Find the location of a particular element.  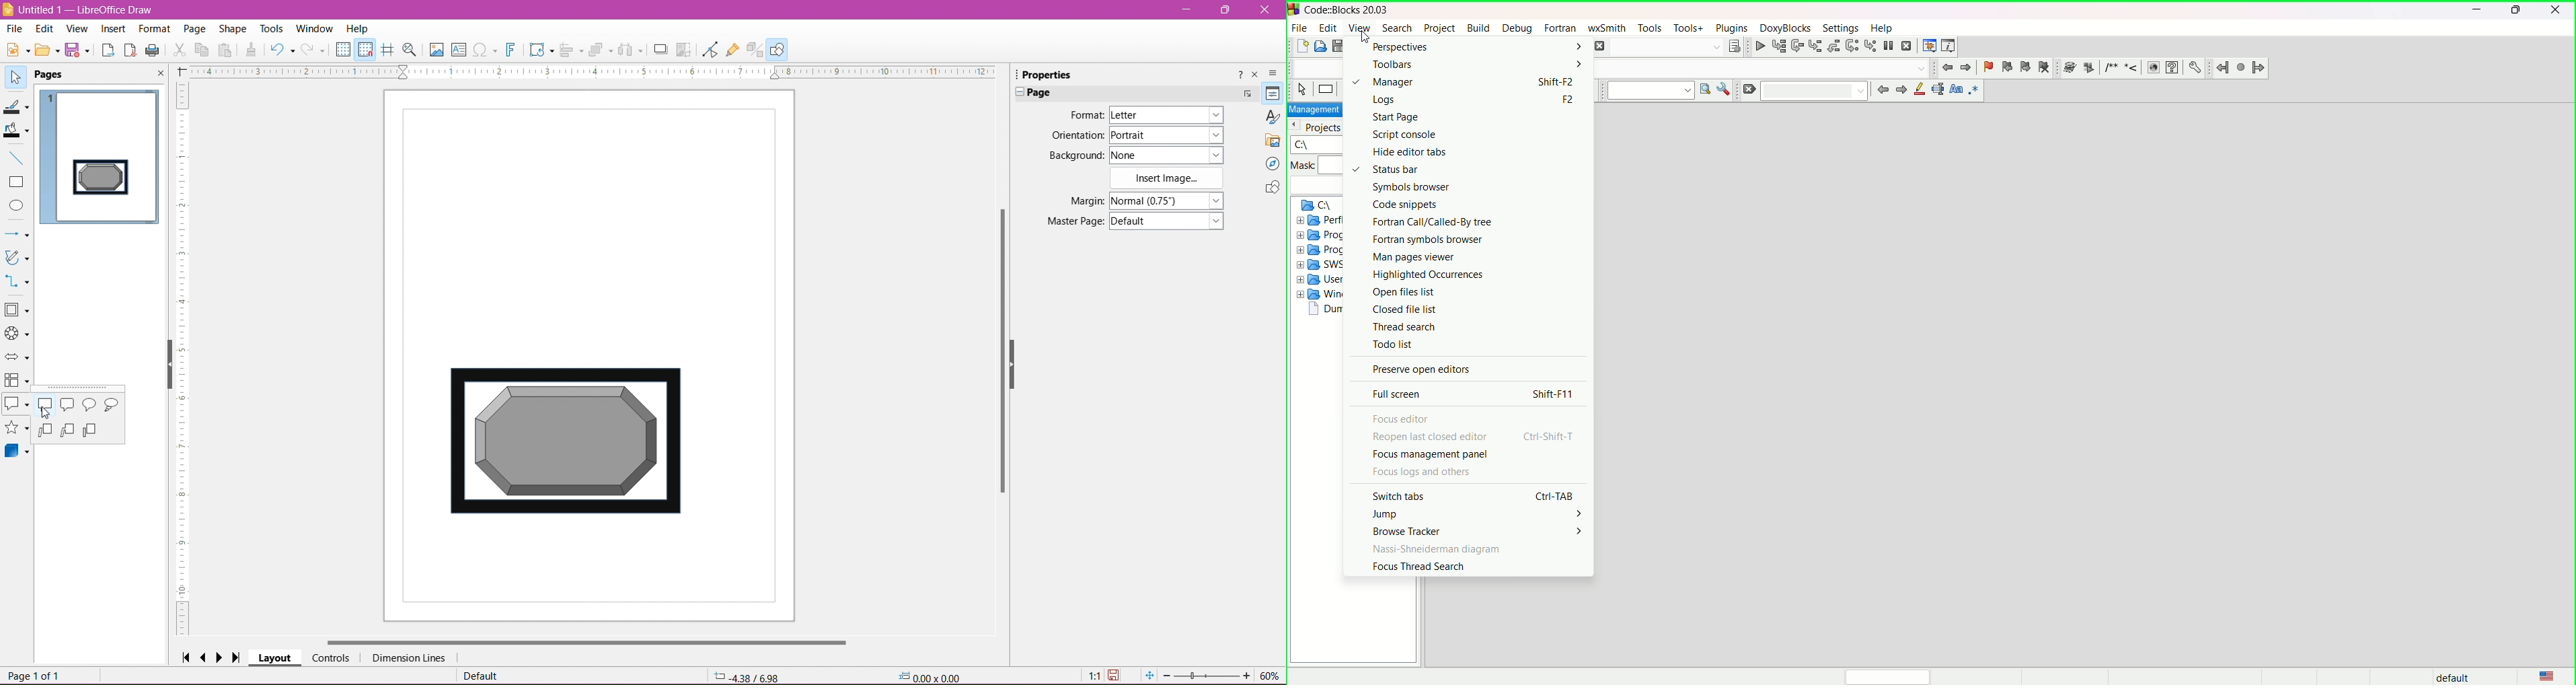

Tools is located at coordinates (267, 27).